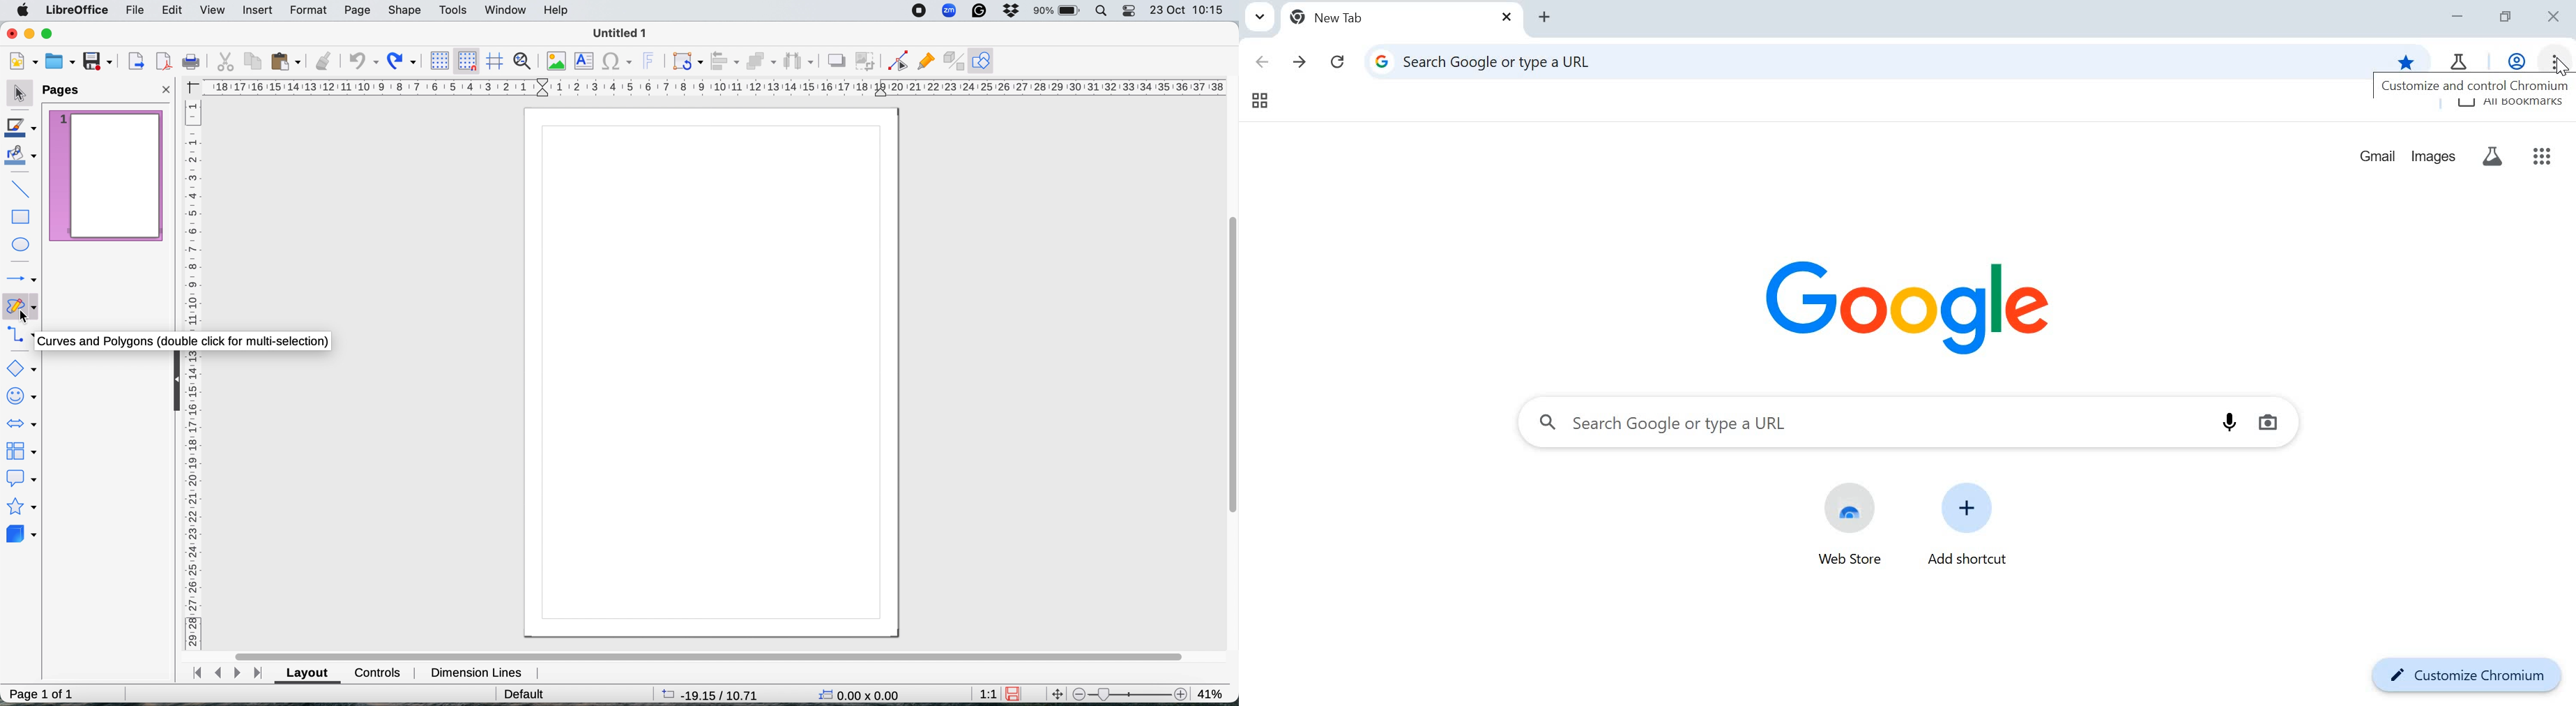  Describe the element at coordinates (359, 11) in the screenshot. I see `page` at that location.